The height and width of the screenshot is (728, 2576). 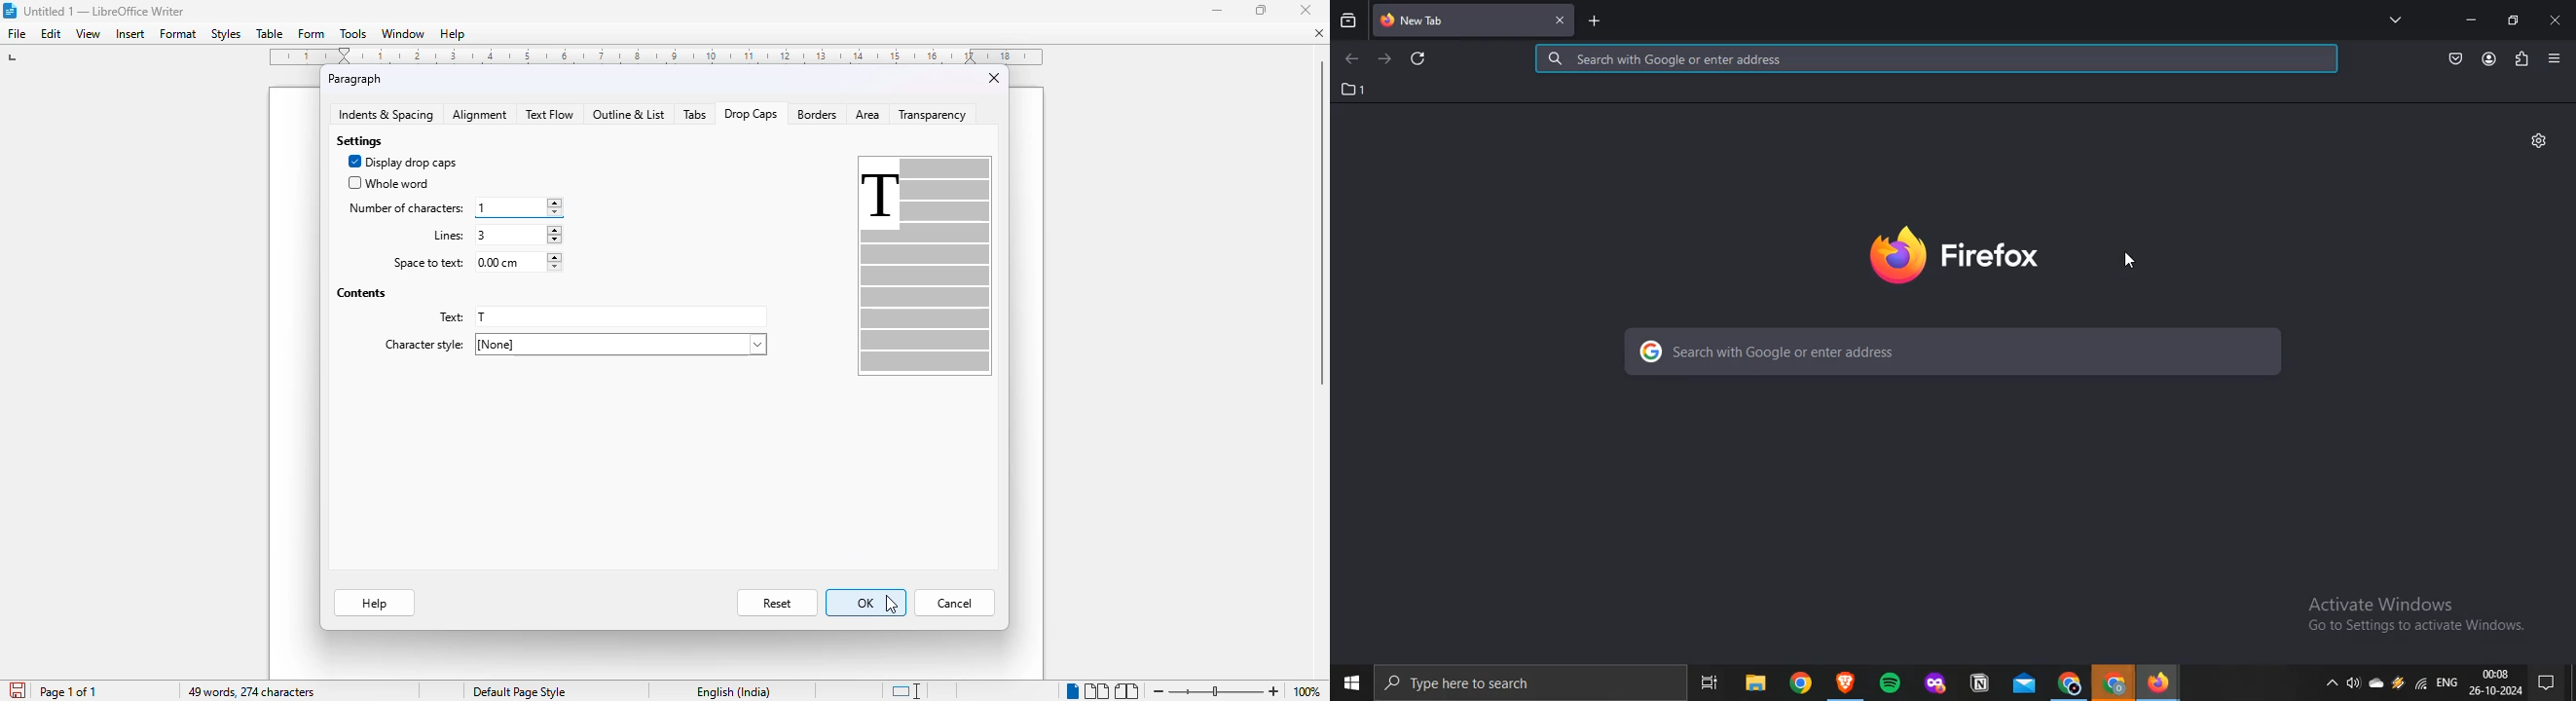 I want to click on help, so click(x=454, y=34).